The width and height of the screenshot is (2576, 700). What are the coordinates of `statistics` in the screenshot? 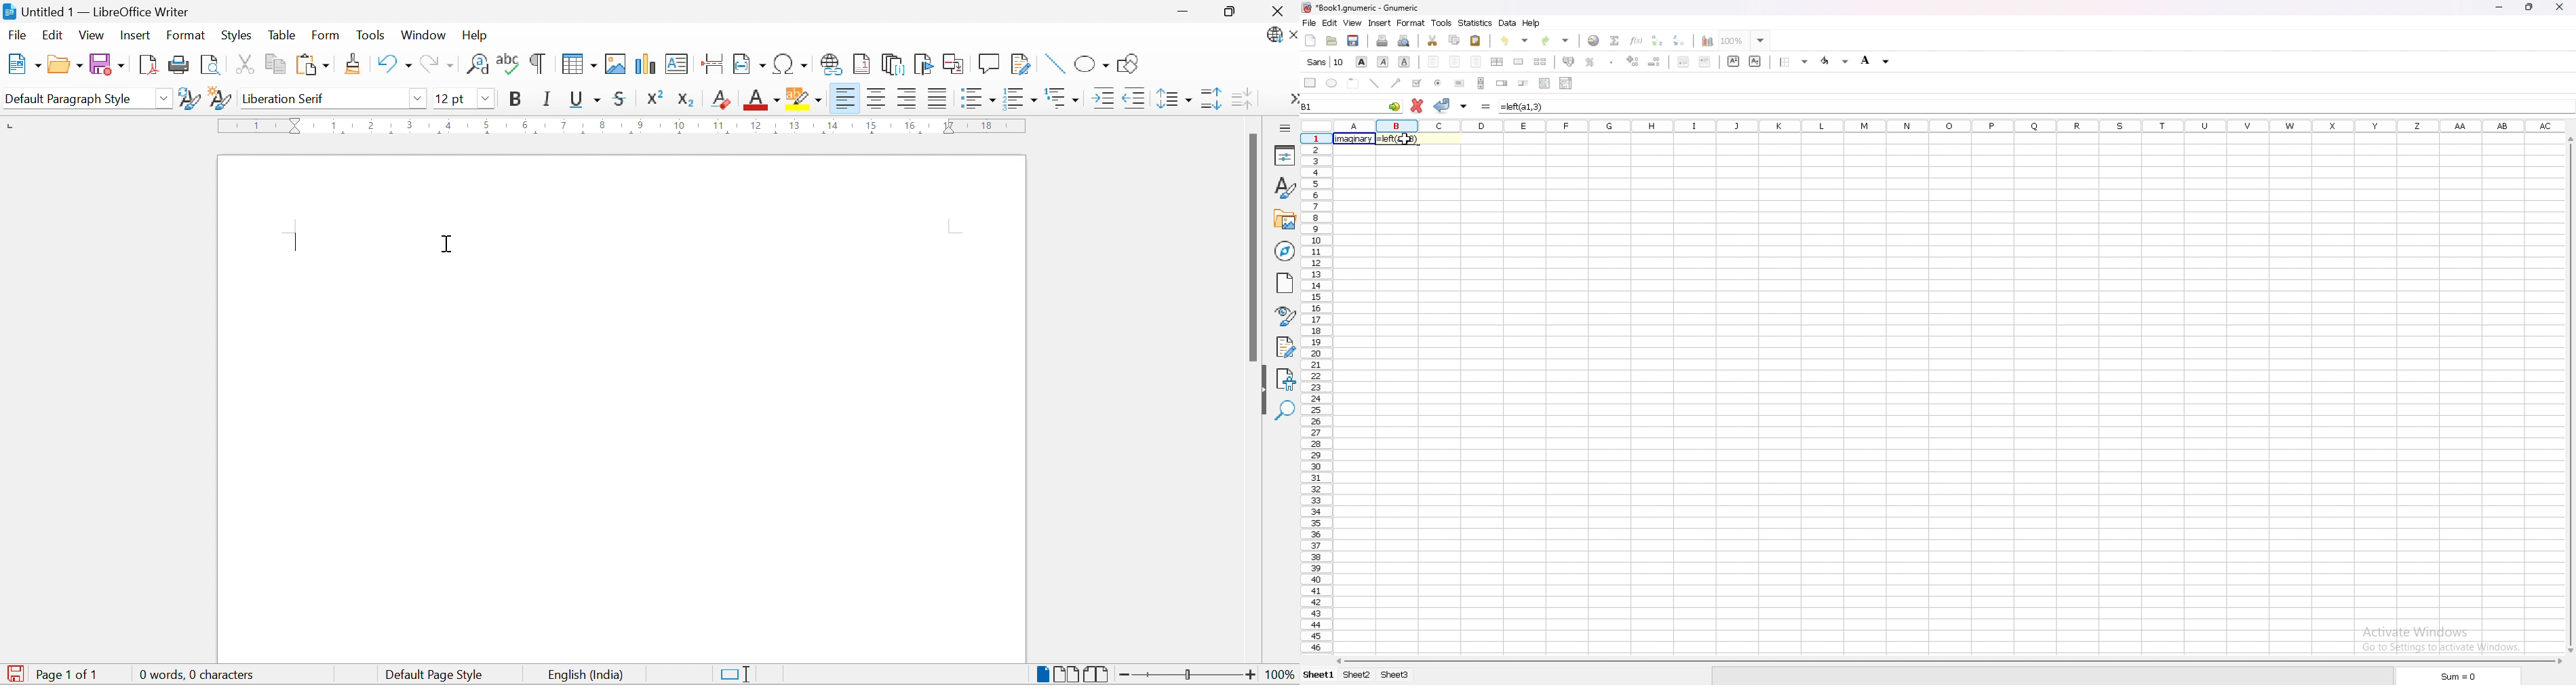 It's located at (1476, 22).